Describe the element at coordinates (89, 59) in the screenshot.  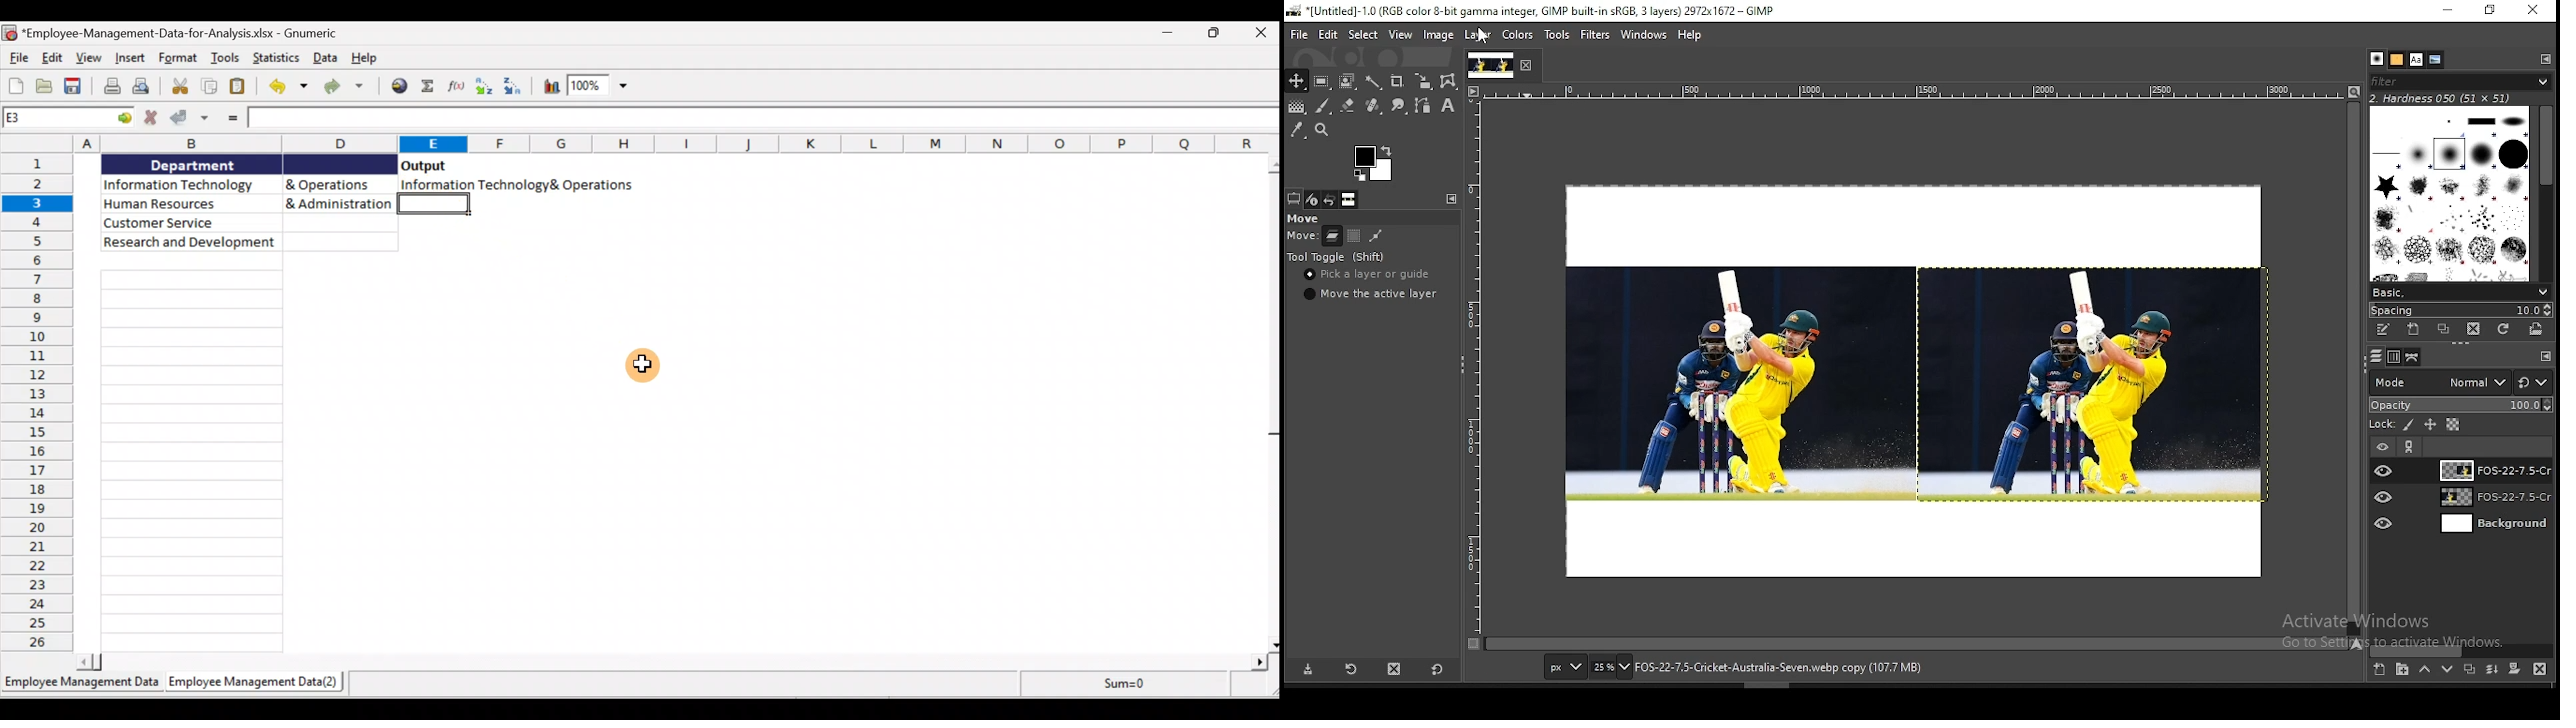
I see `View` at that location.